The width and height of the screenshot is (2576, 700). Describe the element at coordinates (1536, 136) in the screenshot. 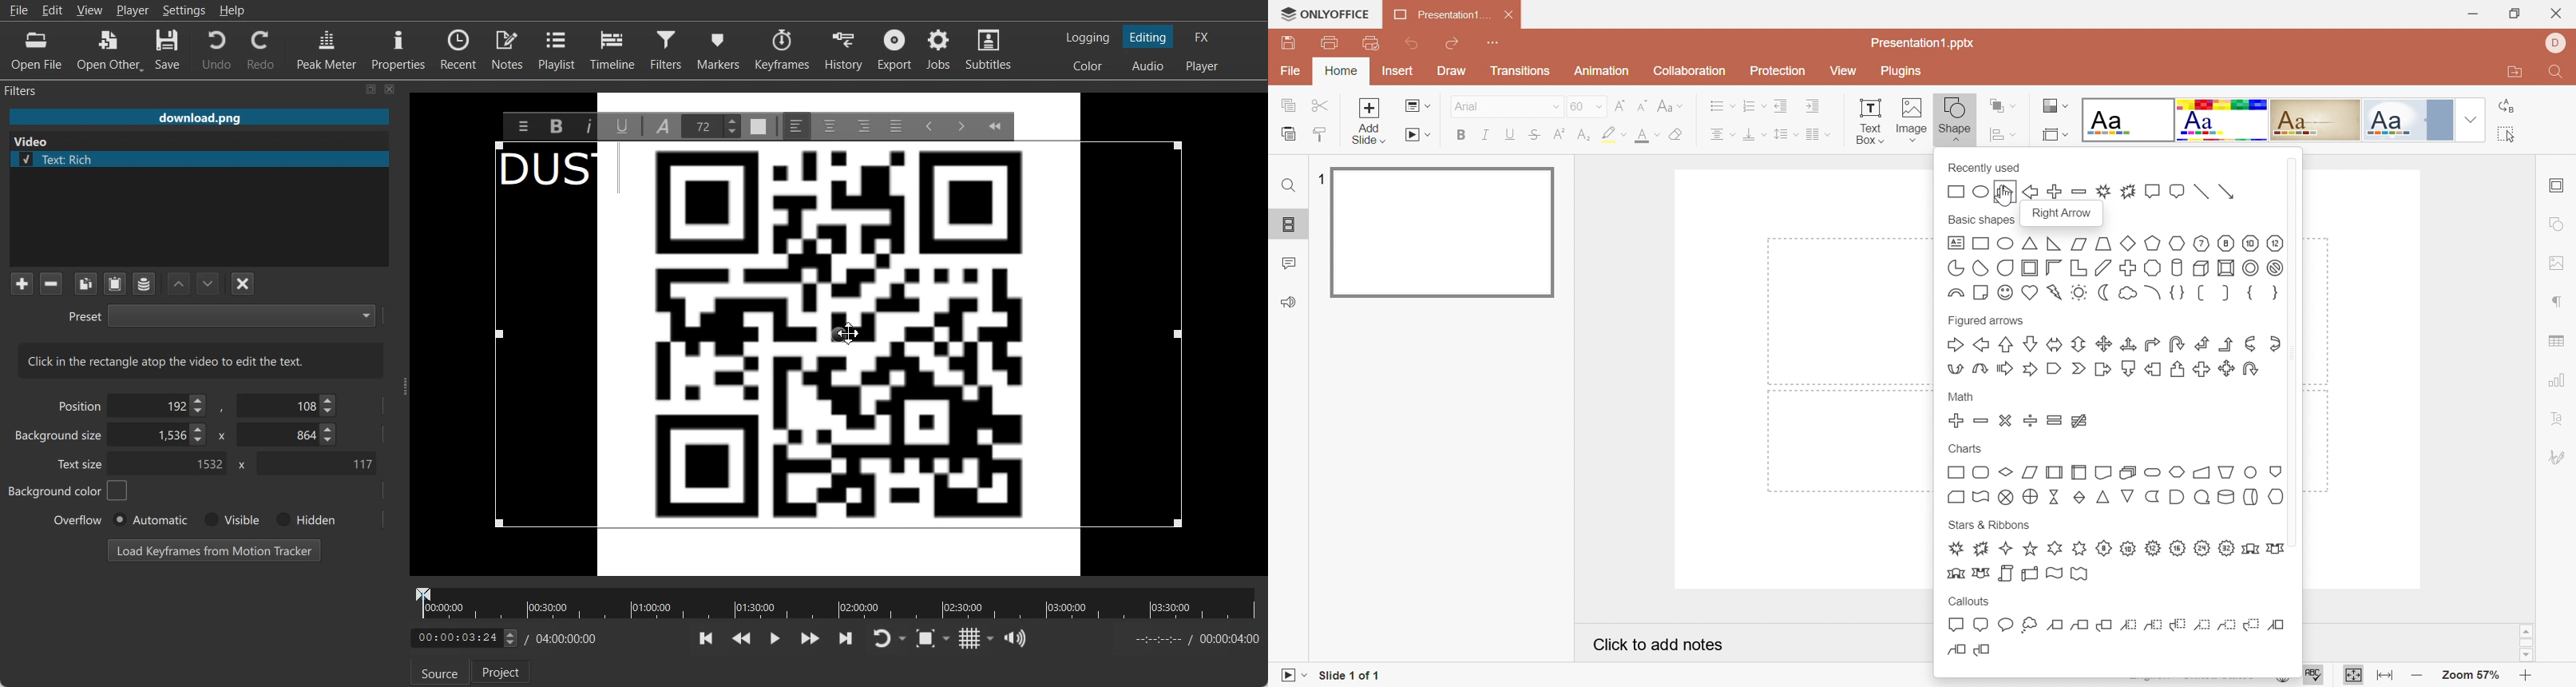

I see `Strikethrough` at that location.